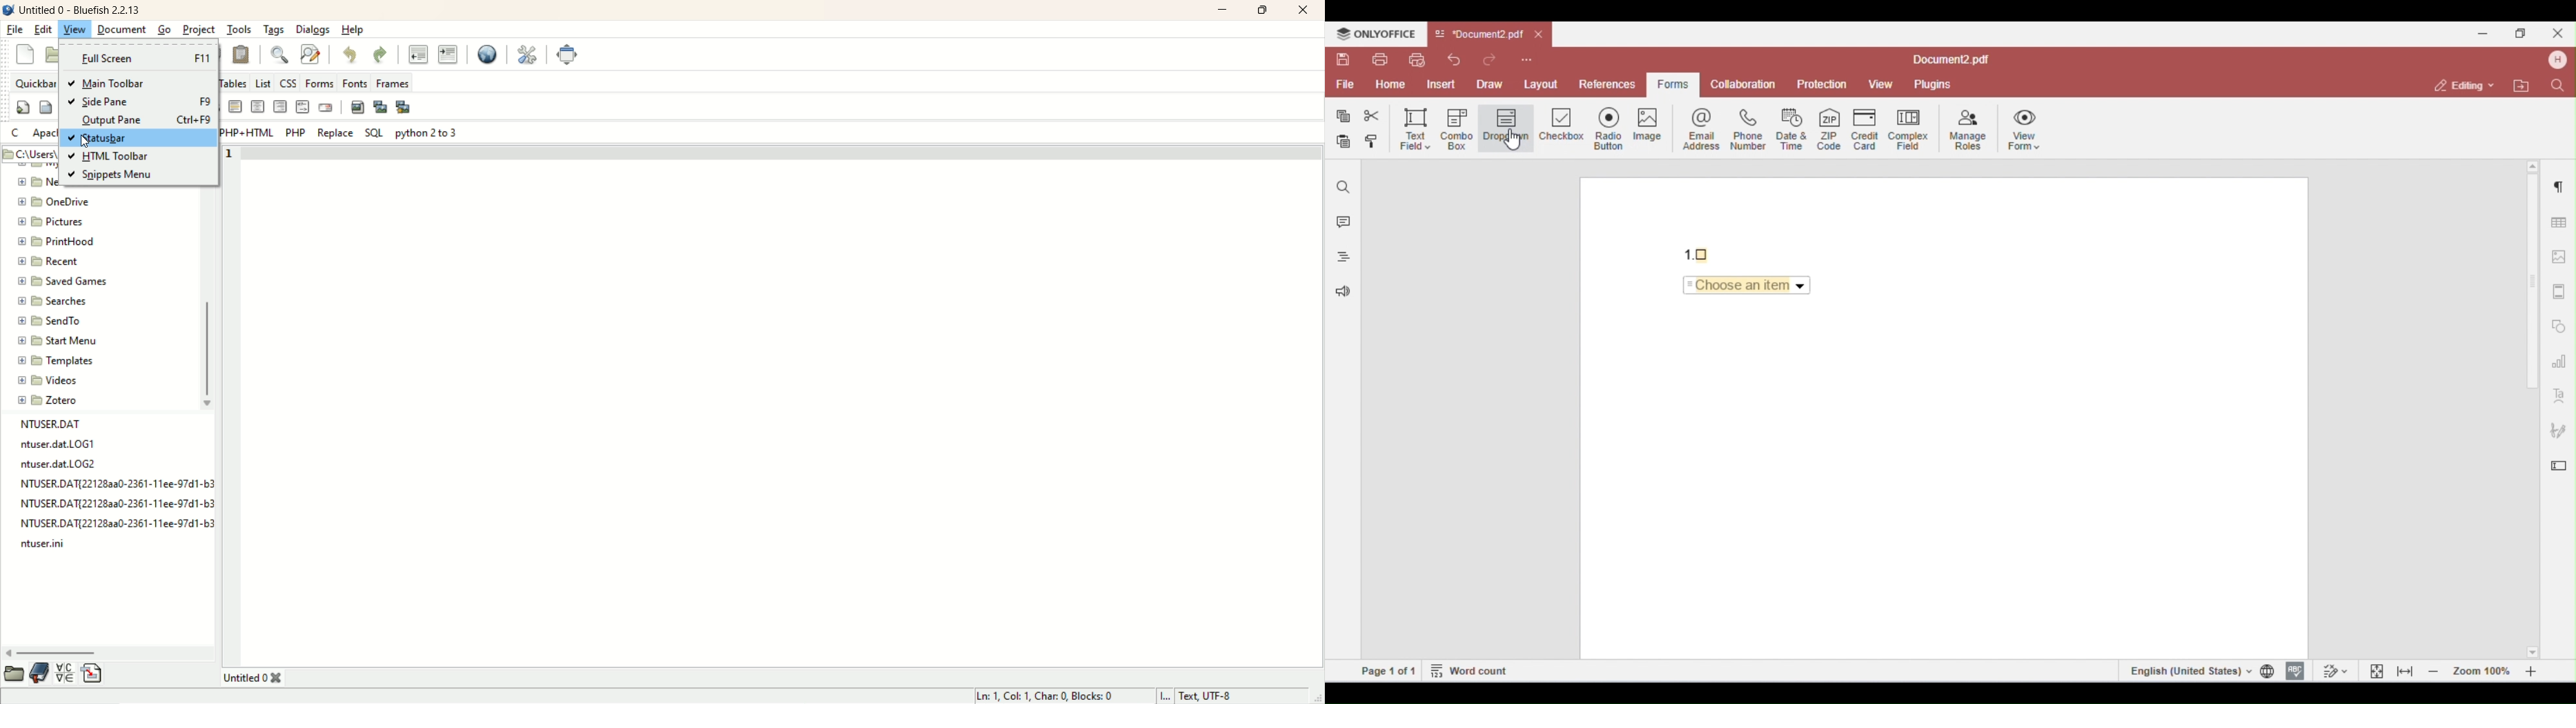 Image resolution: width=2576 pixels, height=728 pixels. Describe the element at coordinates (12, 674) in the screenshot. I see `open` at that location.